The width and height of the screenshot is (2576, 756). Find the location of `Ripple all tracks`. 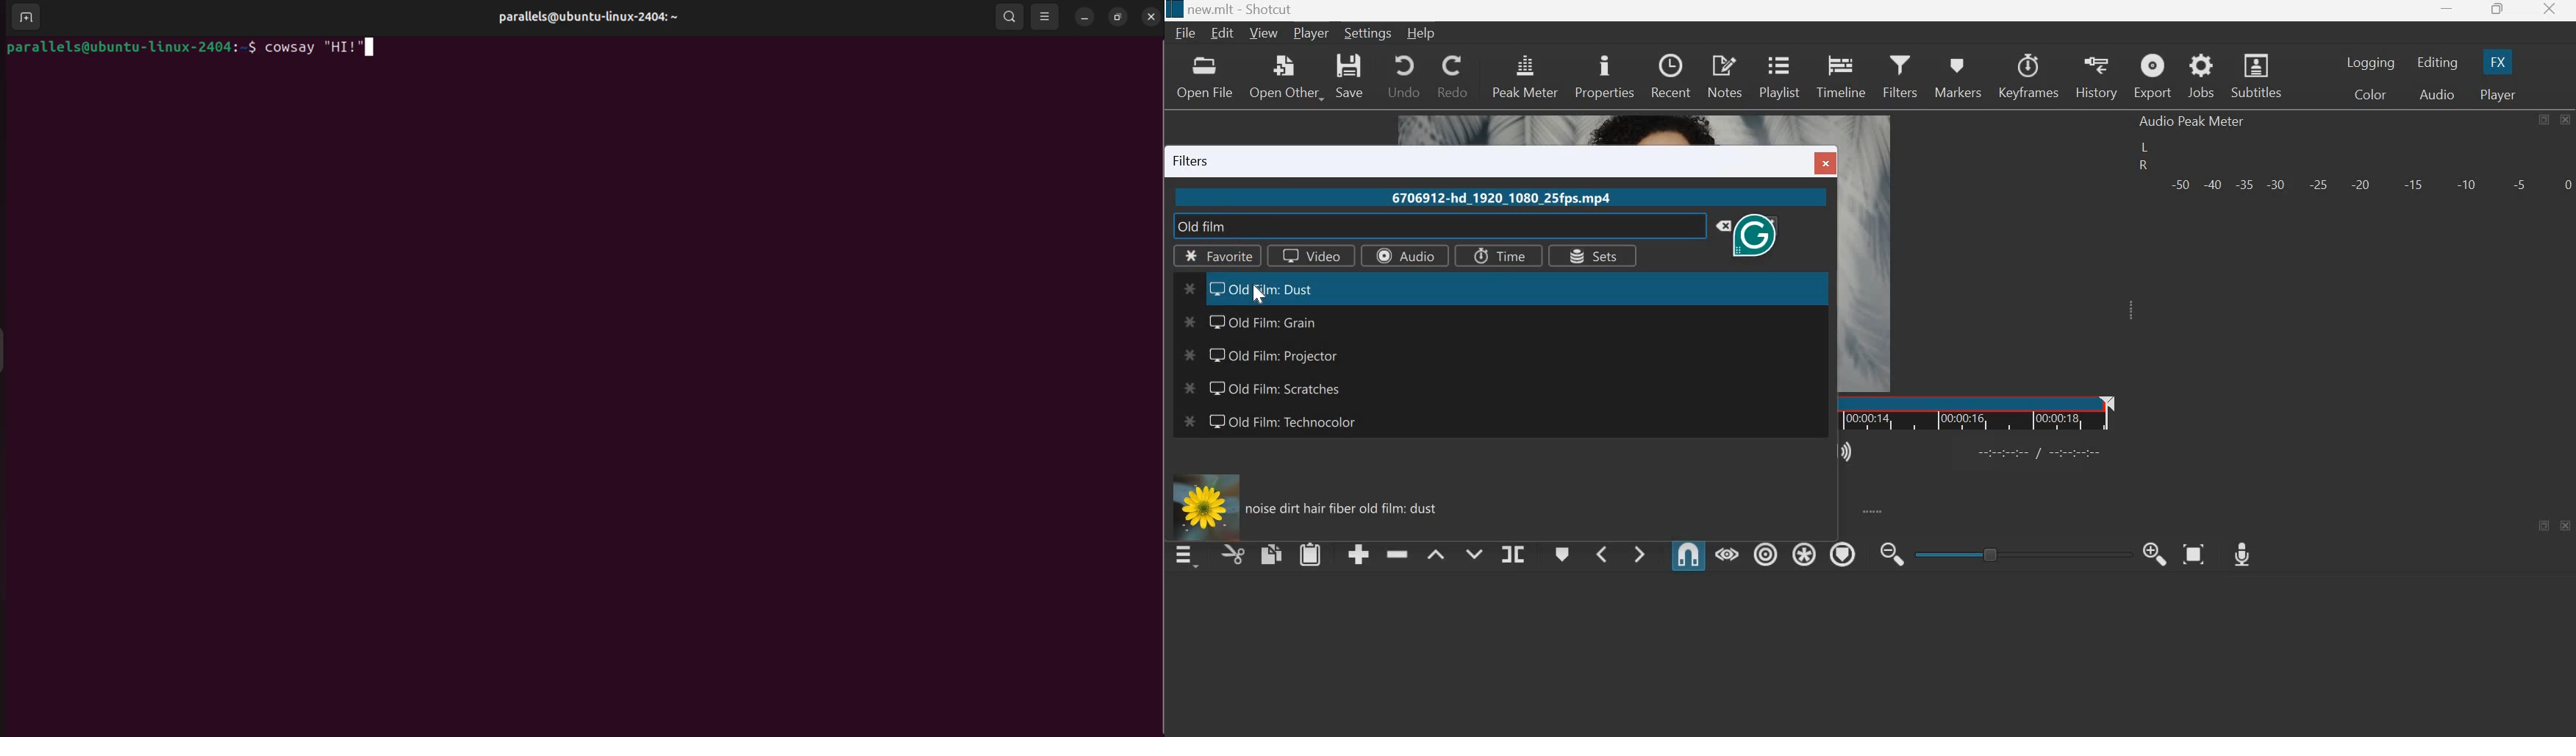

Ripple all tracks is located at coordinates (1801, 552).